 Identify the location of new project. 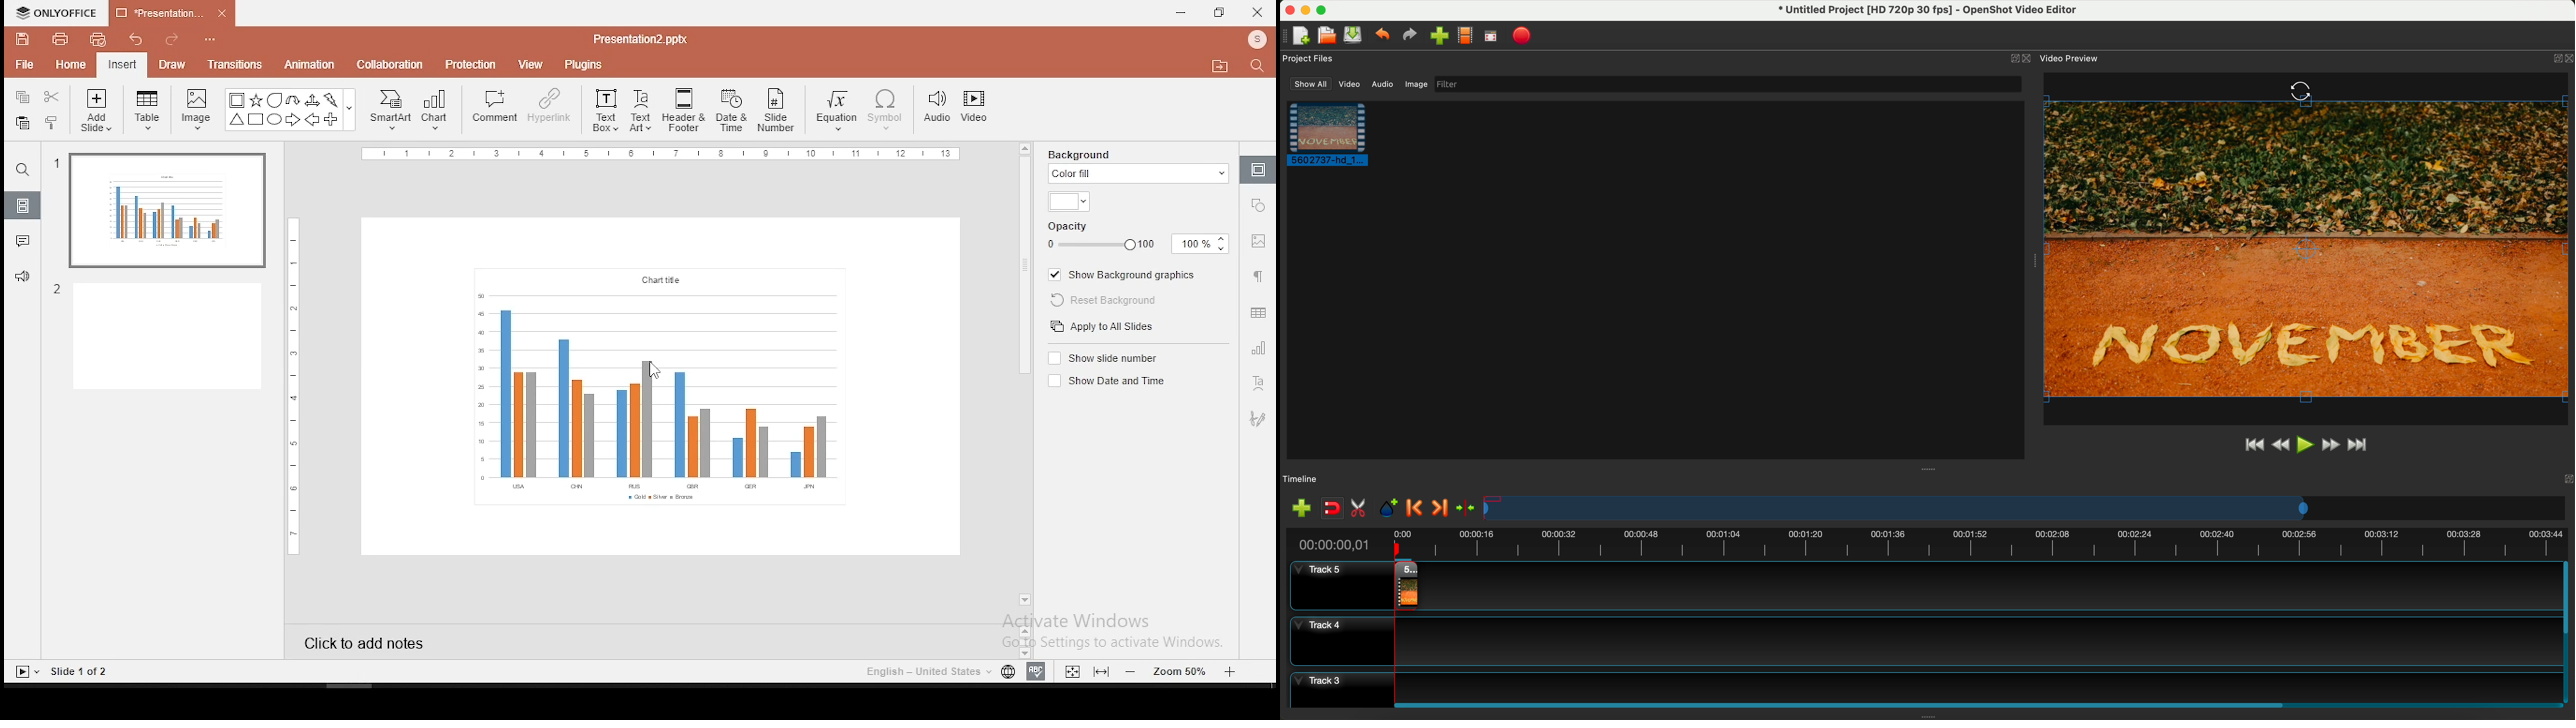
(1303, 34).